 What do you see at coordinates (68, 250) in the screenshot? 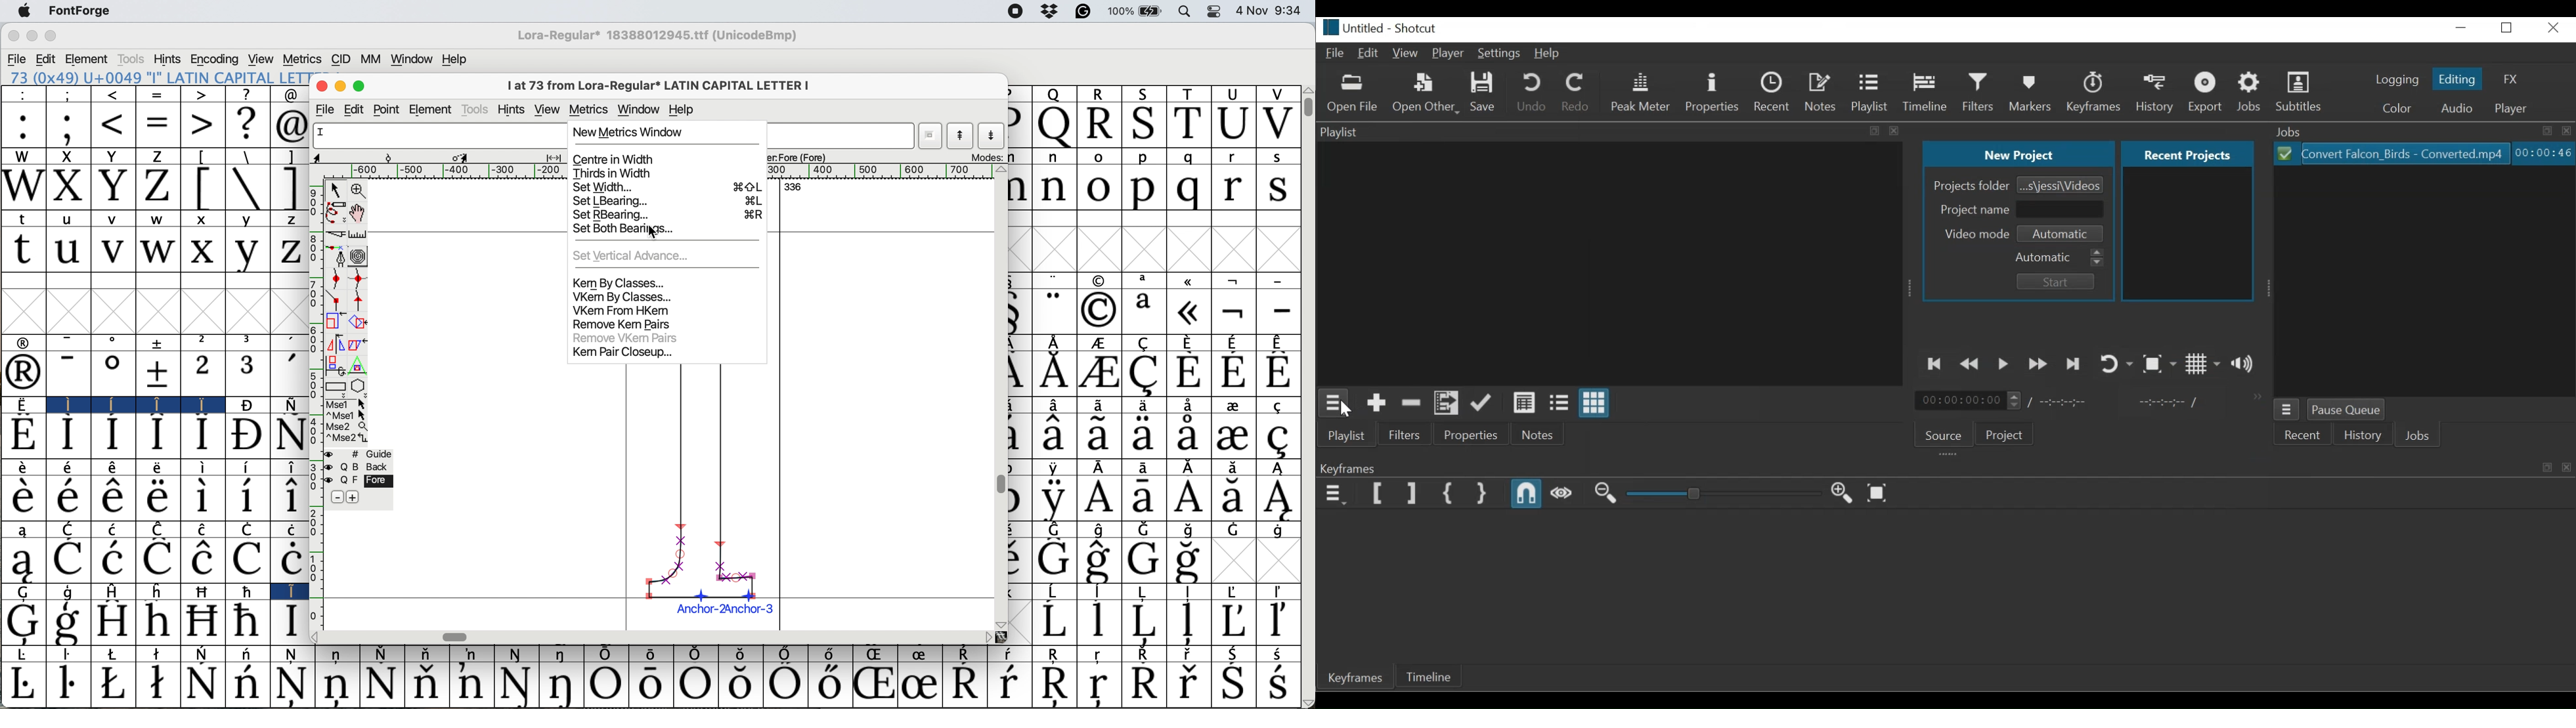
I see `u` at bounding box center [68, 250].